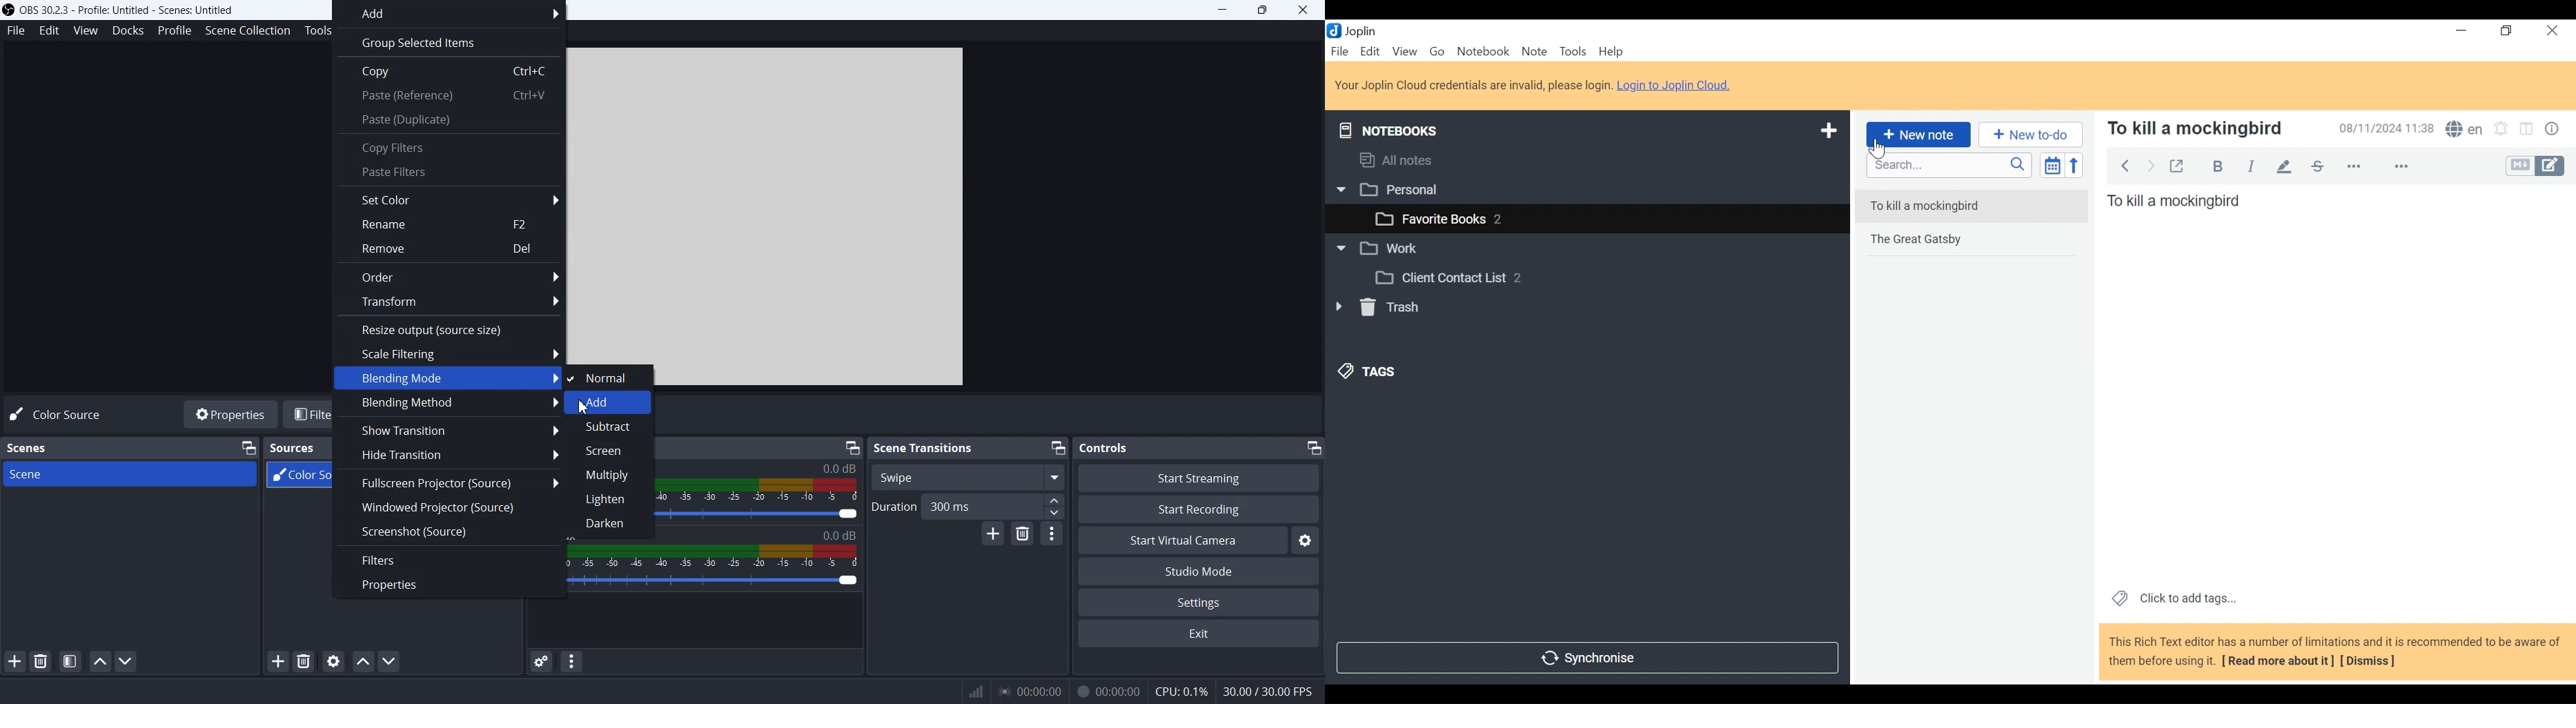 The image size is (2576, 728). What do you see at coordinates (1370, 371) in the screenshot?
I see `Tags` at bounding box center [1370, 371].